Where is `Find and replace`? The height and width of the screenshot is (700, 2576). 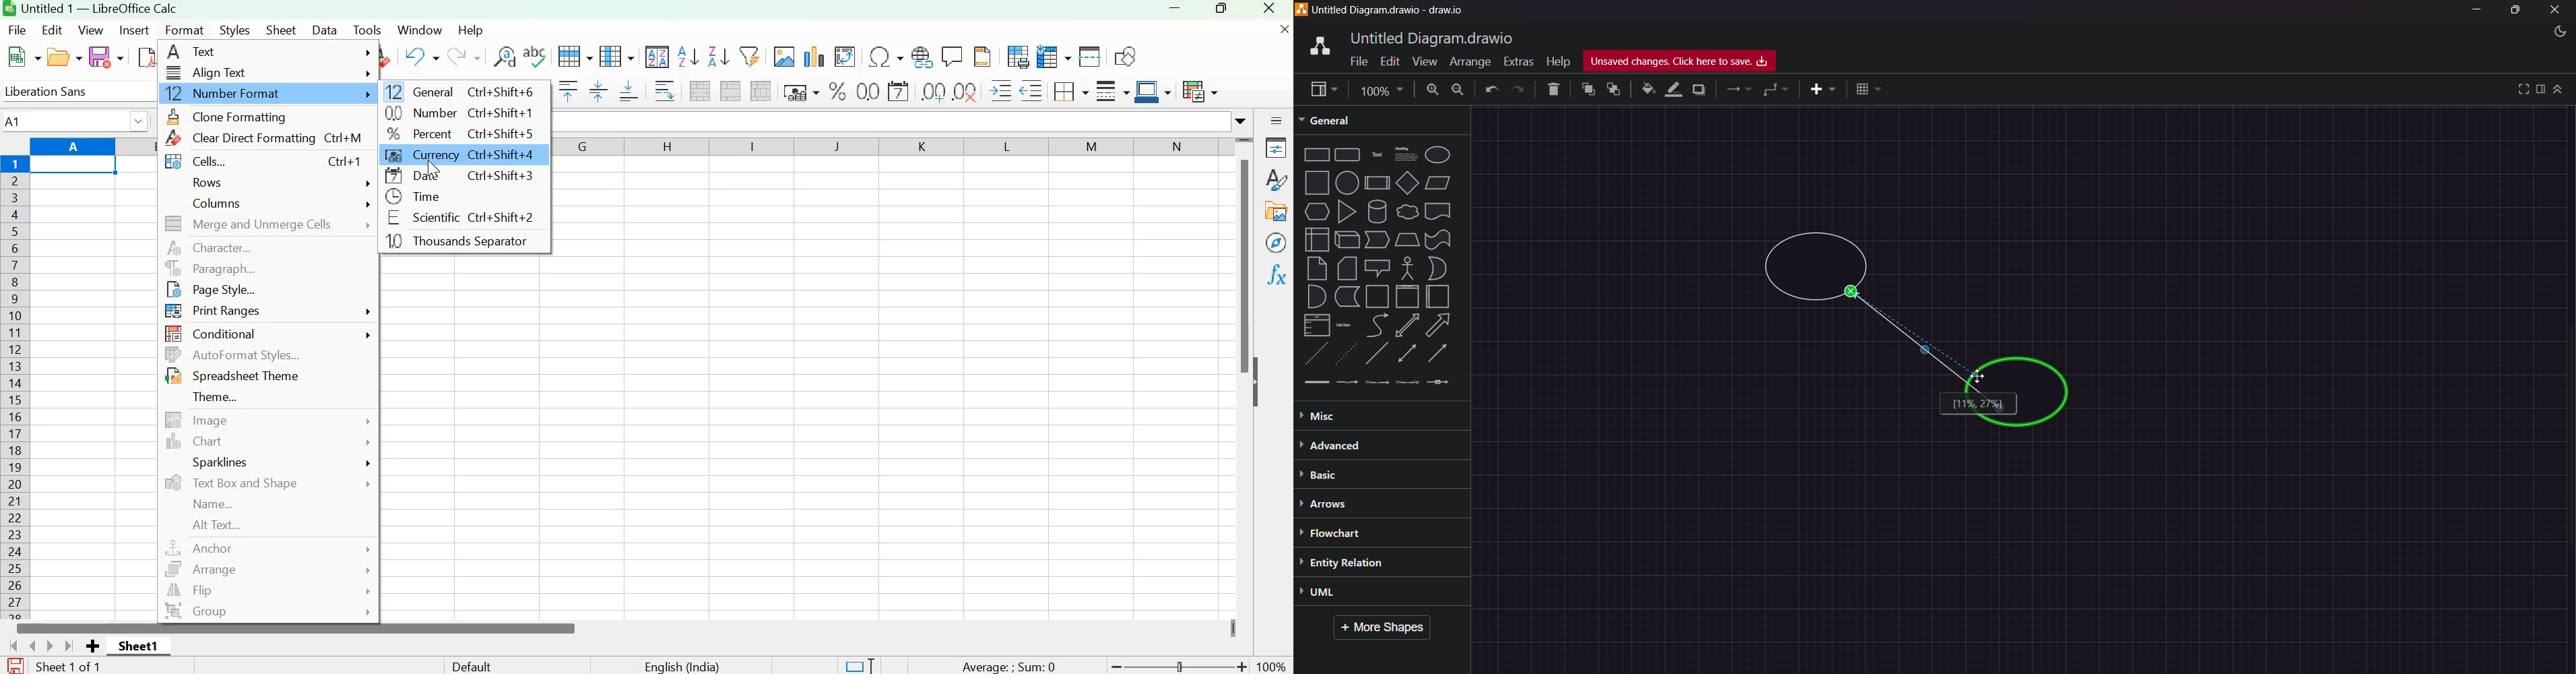
Find and replace is located at coordinates (503, 57).